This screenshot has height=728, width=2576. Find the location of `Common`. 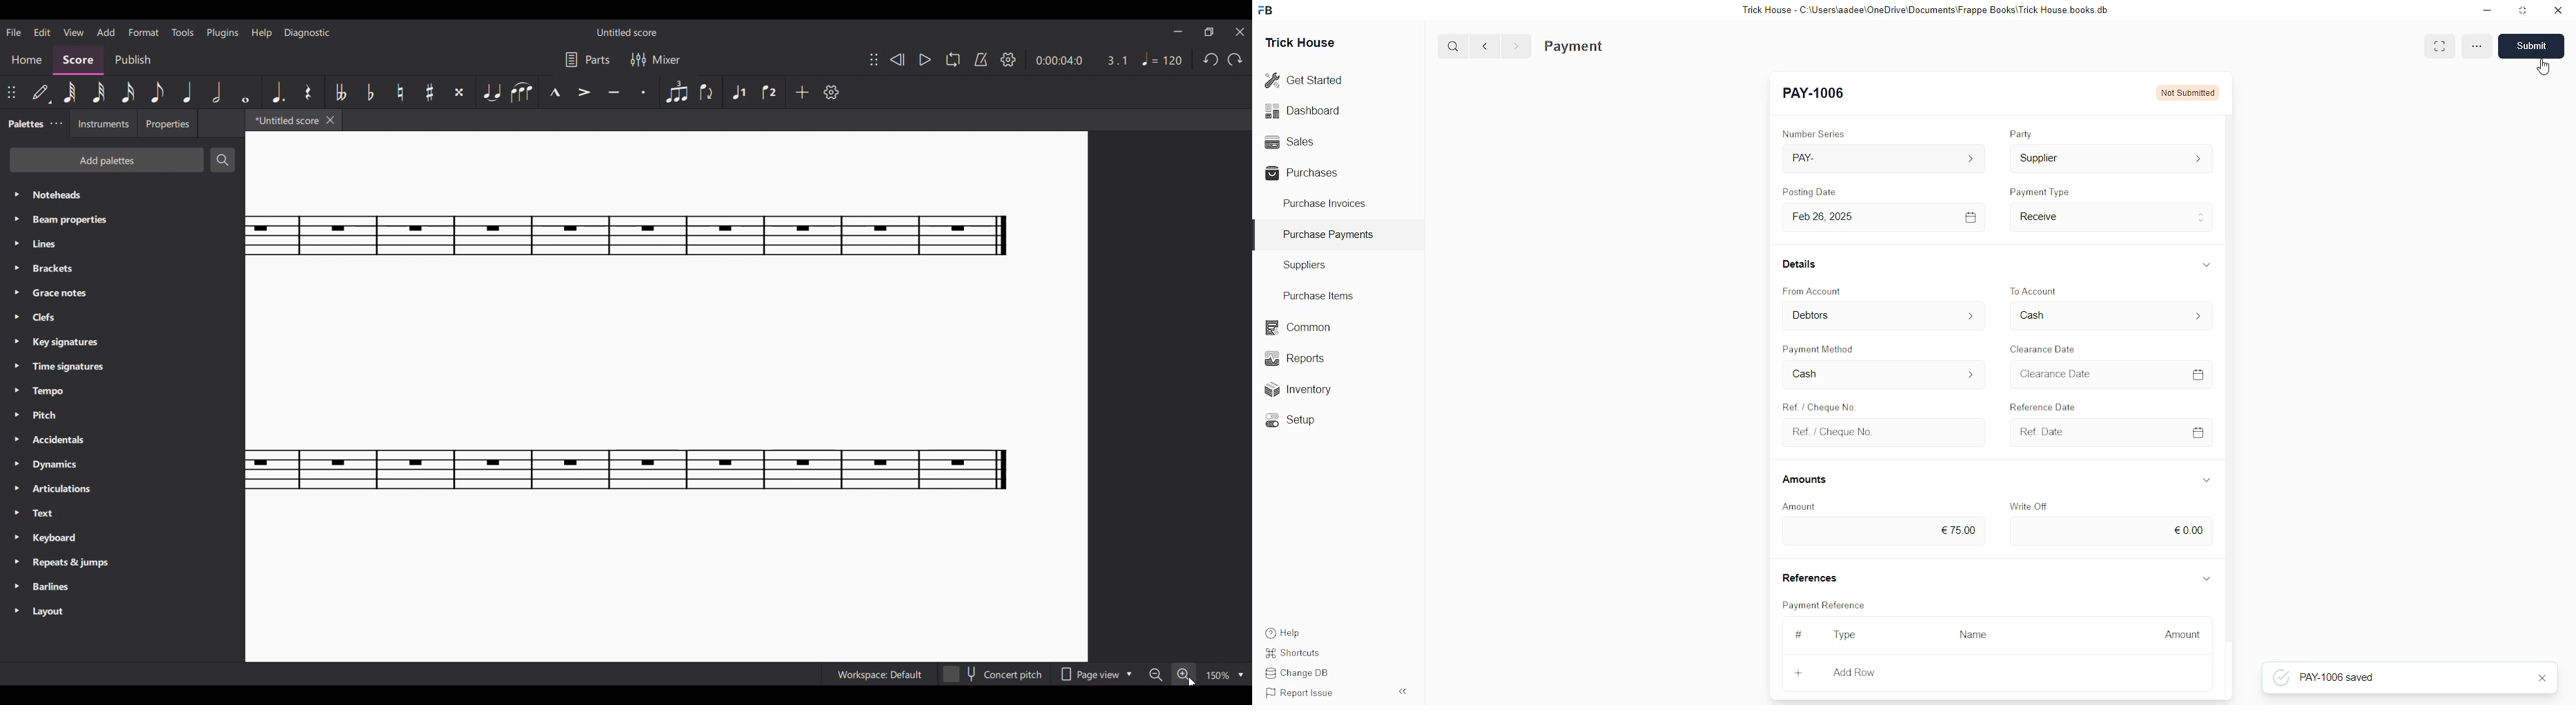

Common is located at coordinates (1296, 326).